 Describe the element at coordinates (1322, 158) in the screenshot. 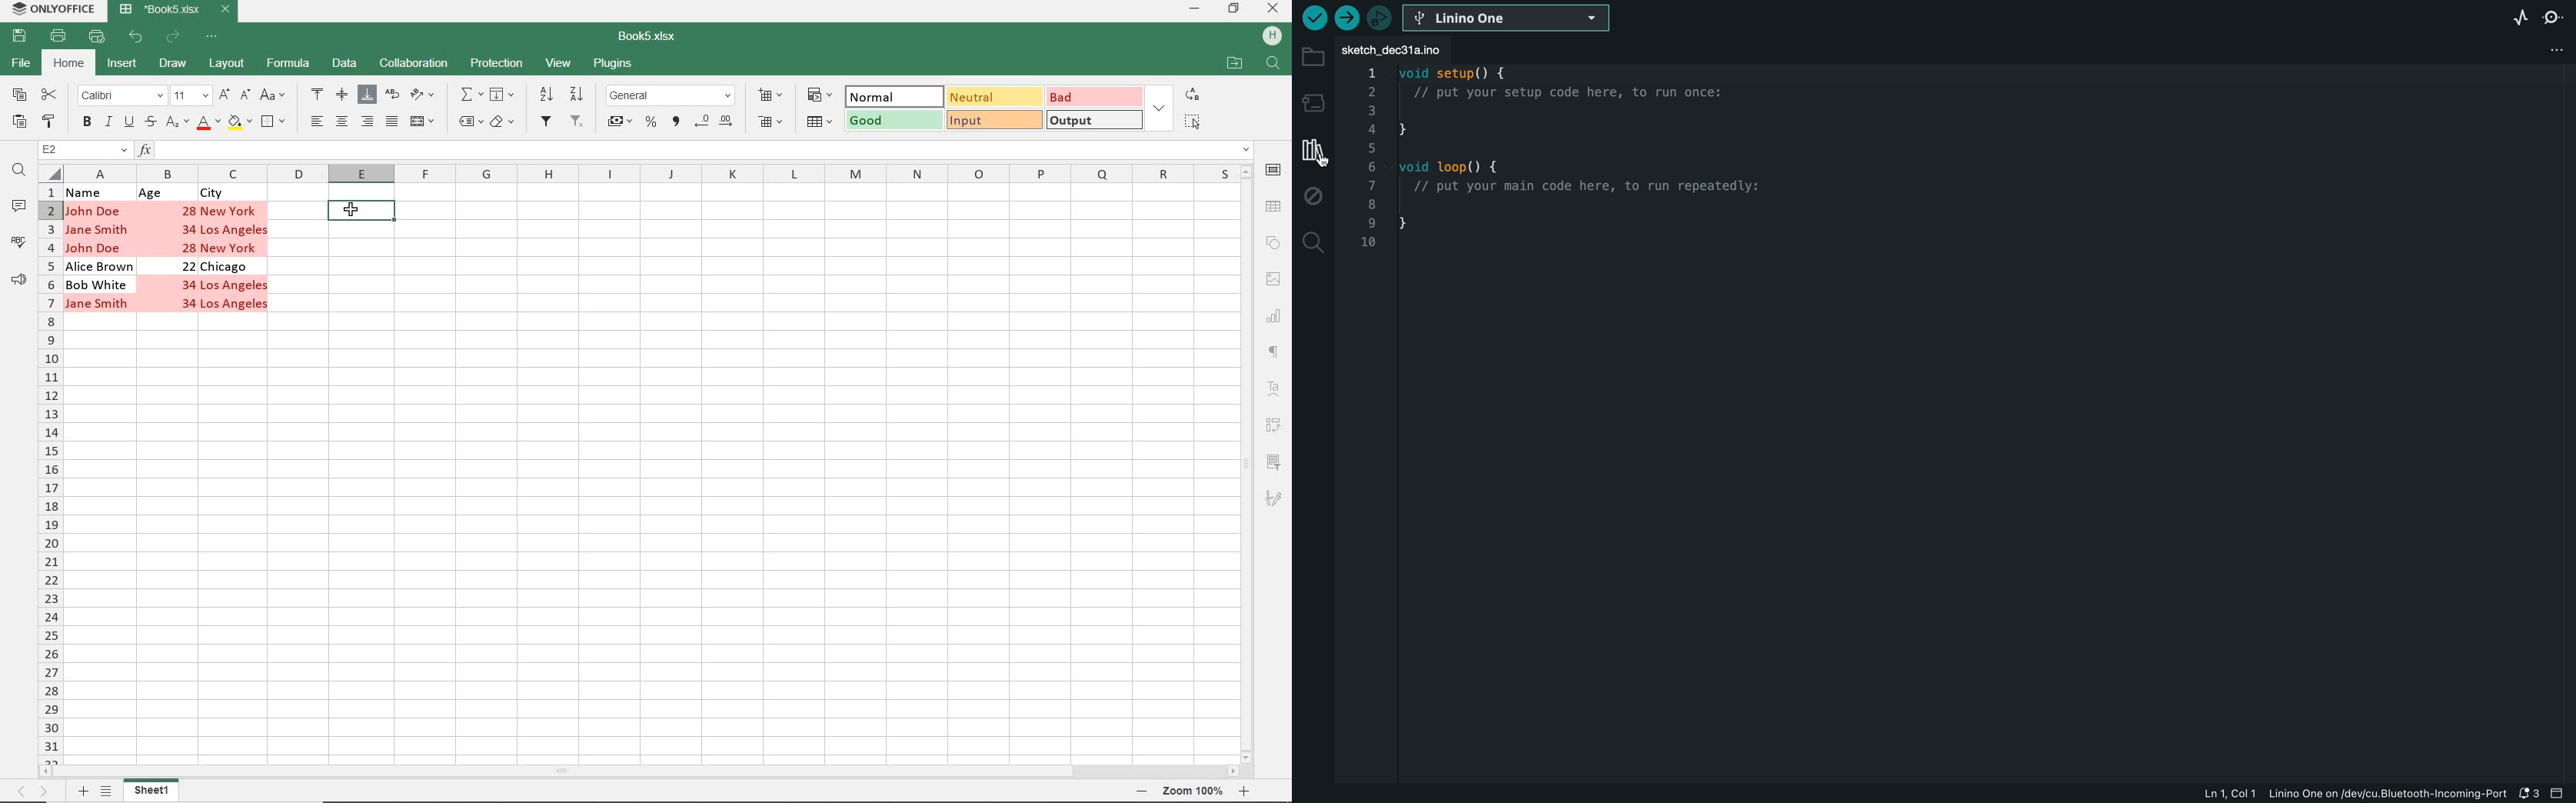

I see `cursor` at that location.